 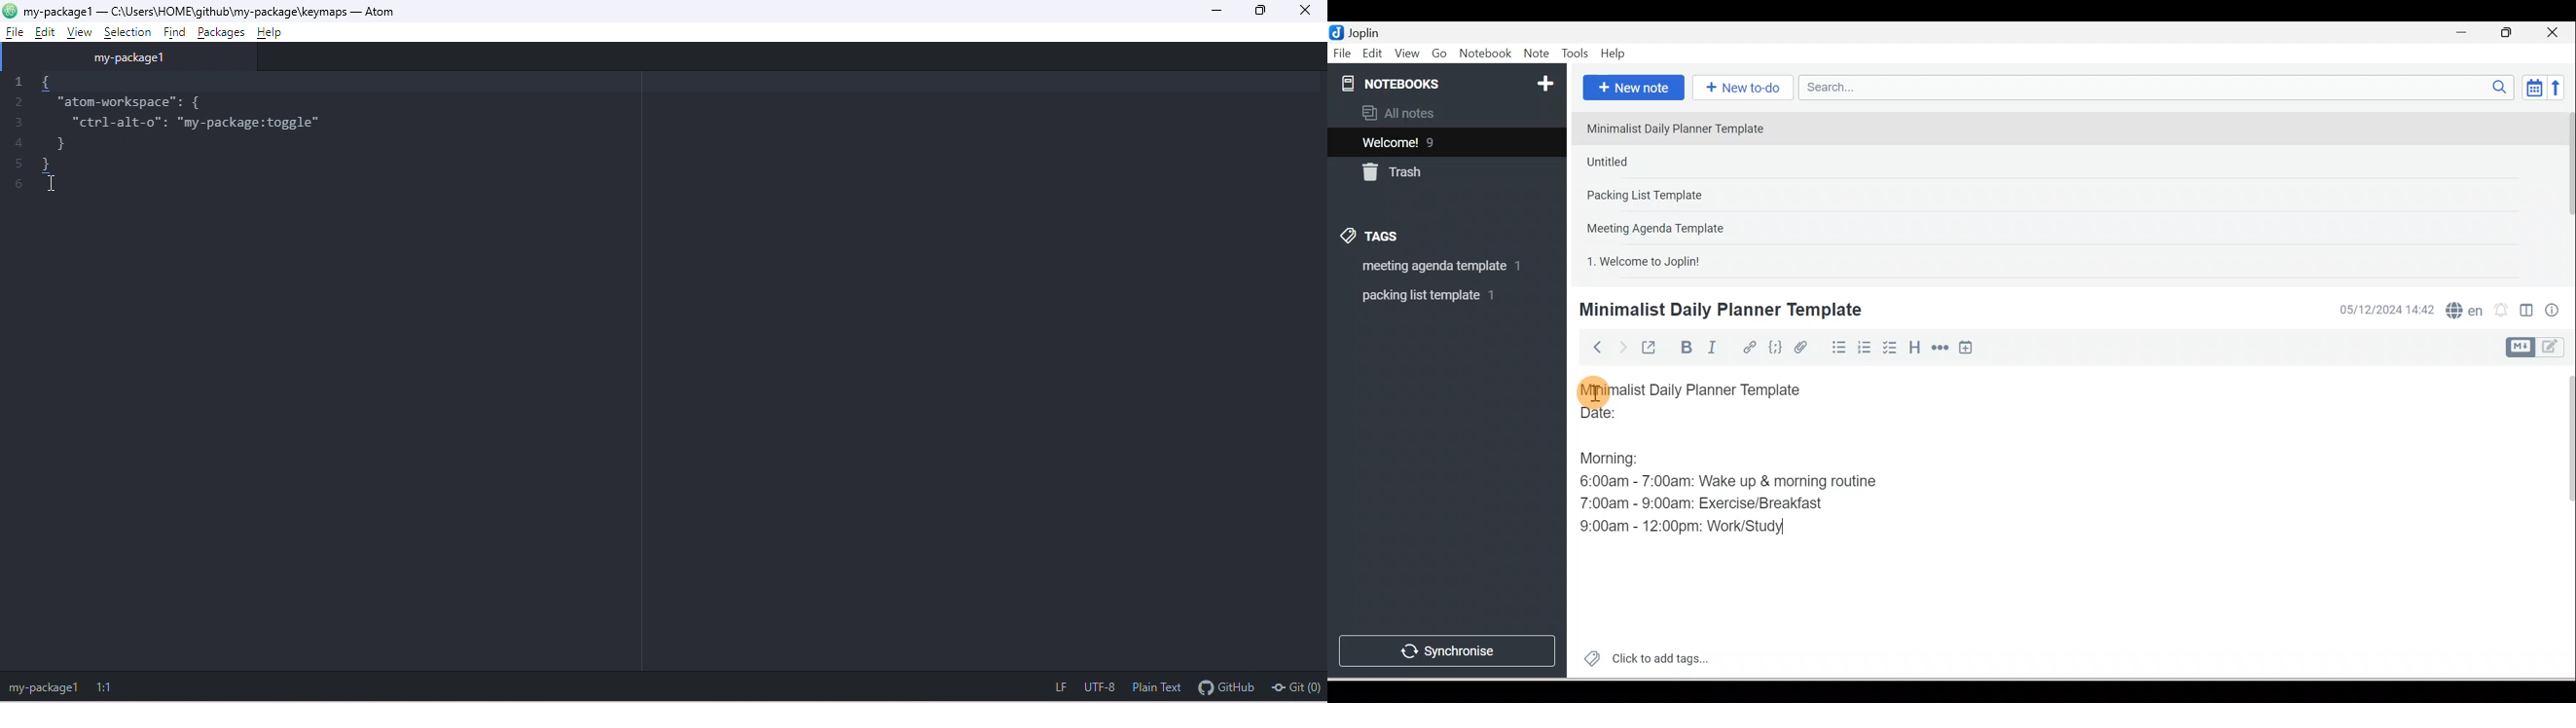 What do you see at coordinates (1594, 391) in the screenshot?
I see `Cursor` at bounding box center [1594, 391].